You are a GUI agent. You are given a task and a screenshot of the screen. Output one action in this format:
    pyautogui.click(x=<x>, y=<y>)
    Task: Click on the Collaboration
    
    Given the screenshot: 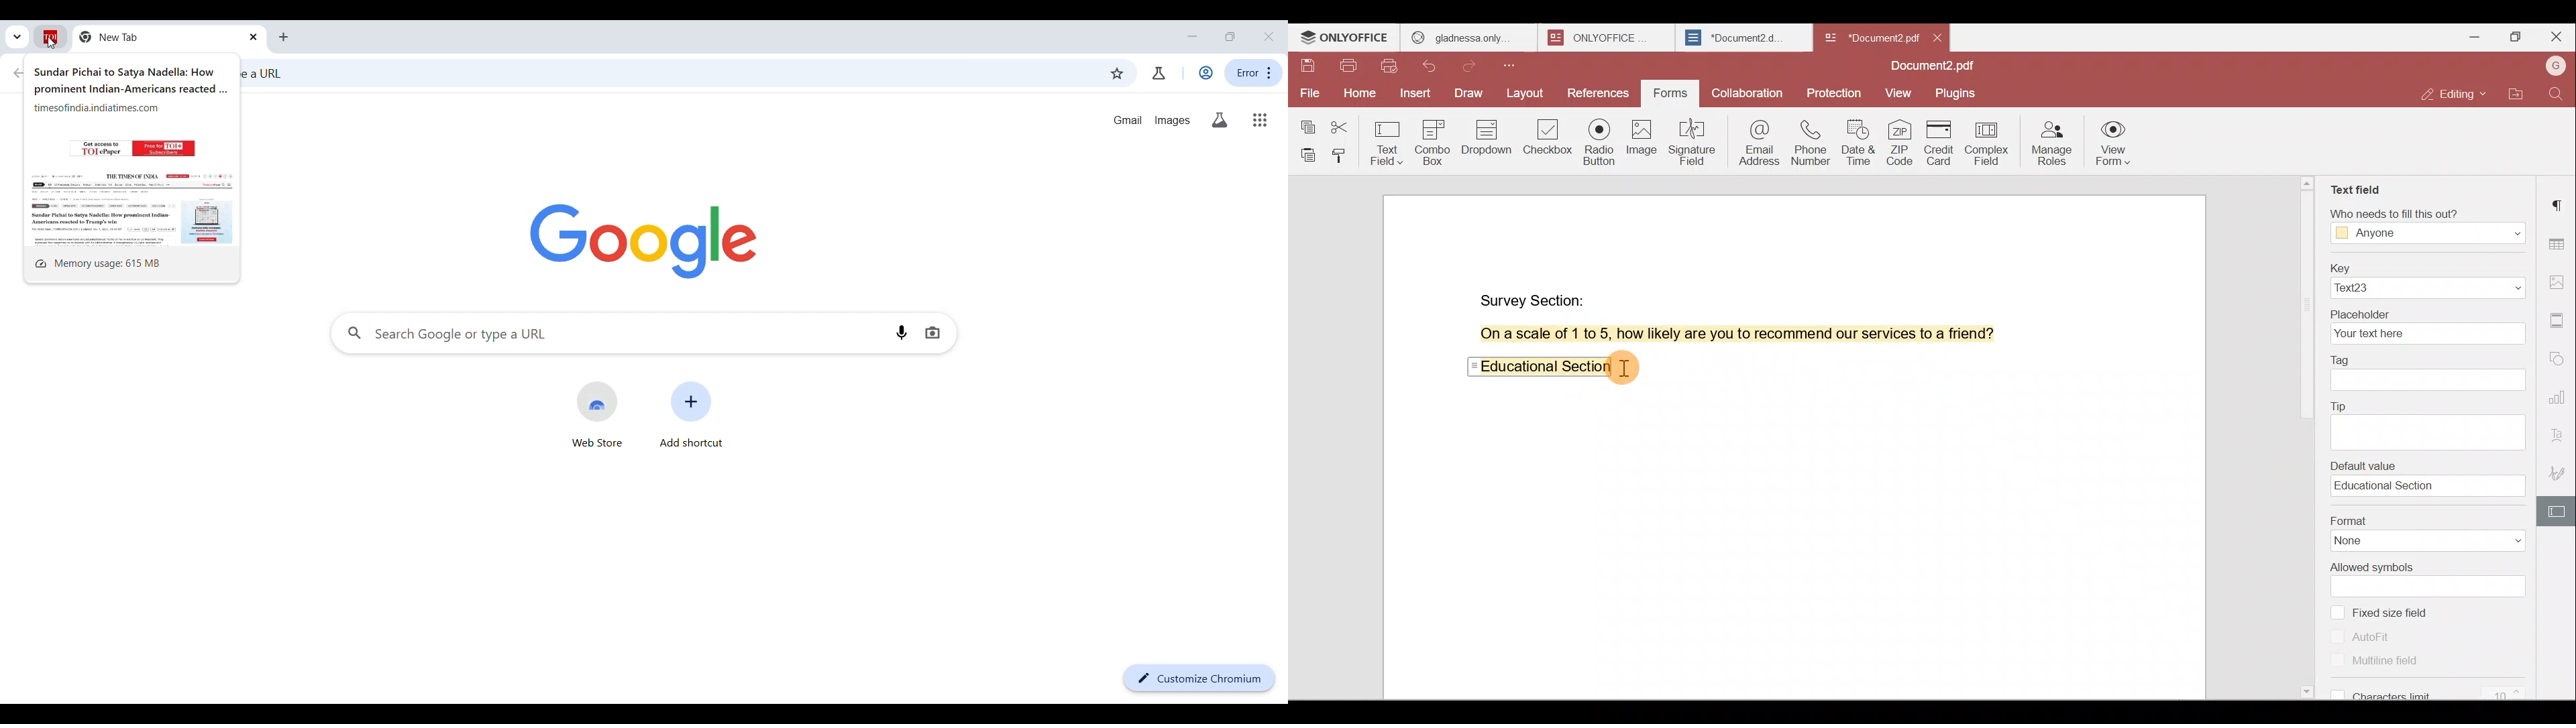 What is the action you would take?
    pyautogui.click(x=1746, y=92)
    